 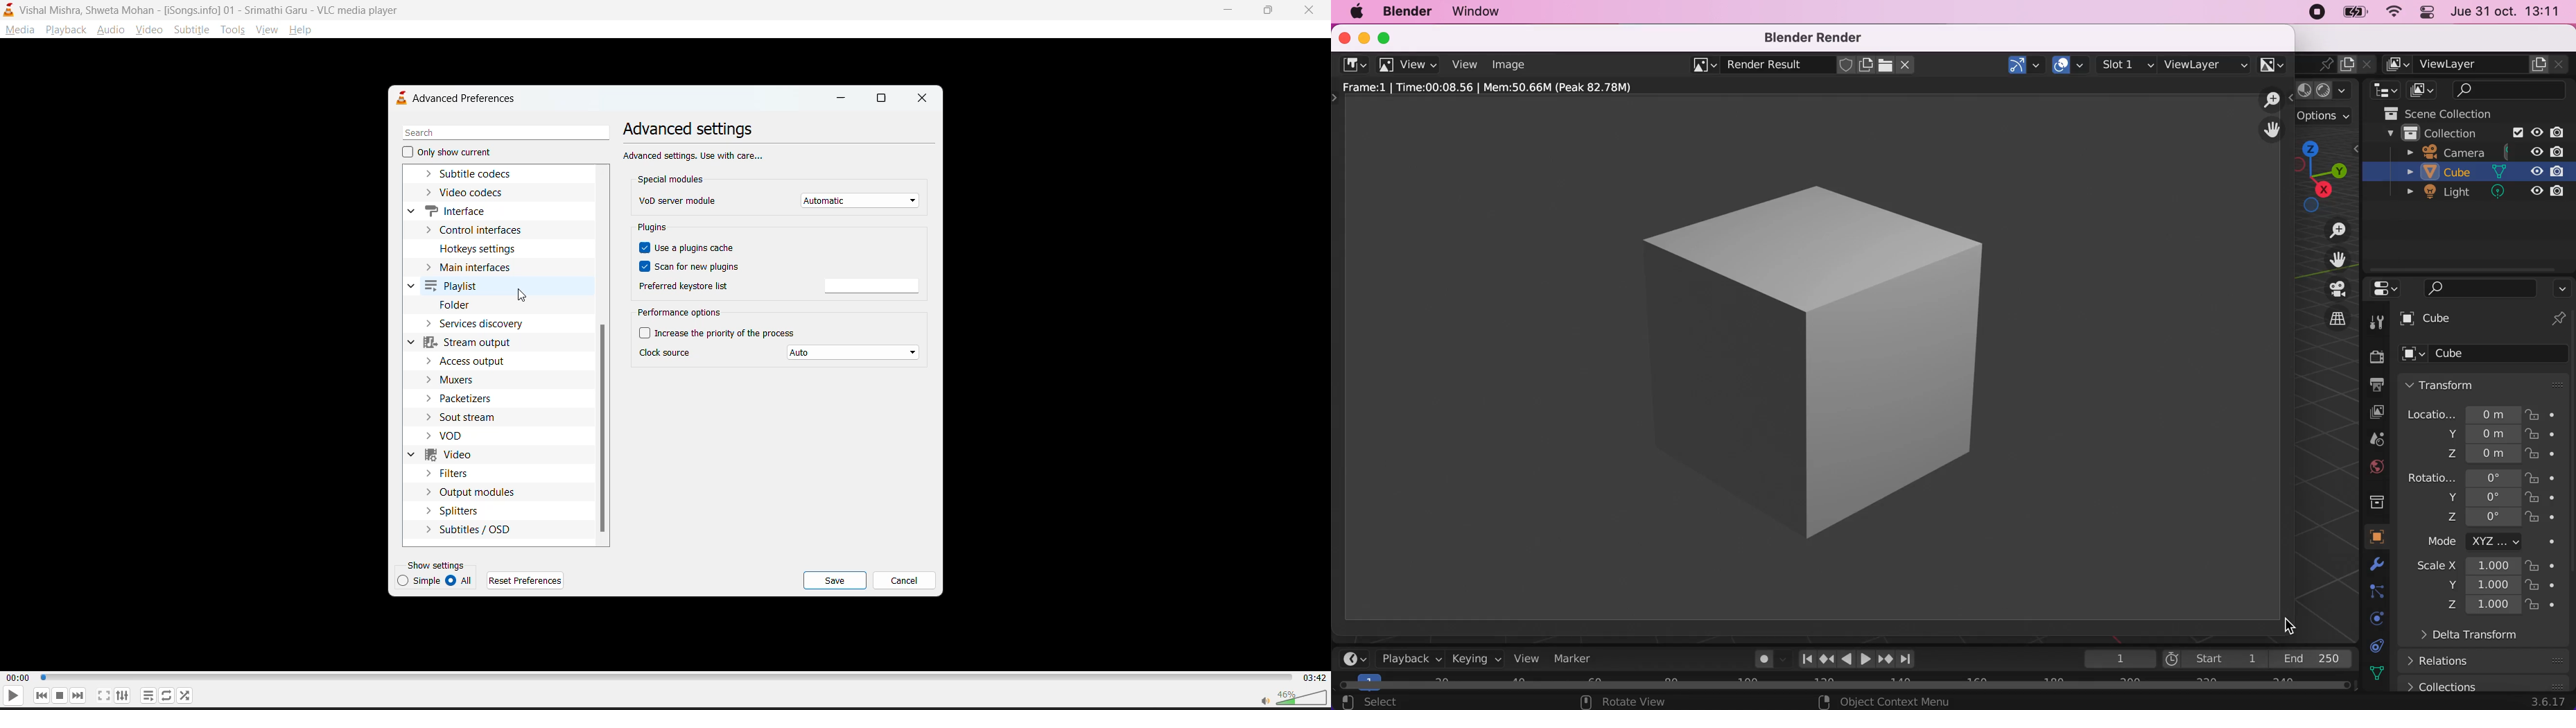 What do you see at coordinates (146, 694) in the screenshot?
I see `playlist` at bounding box center [146, 694].